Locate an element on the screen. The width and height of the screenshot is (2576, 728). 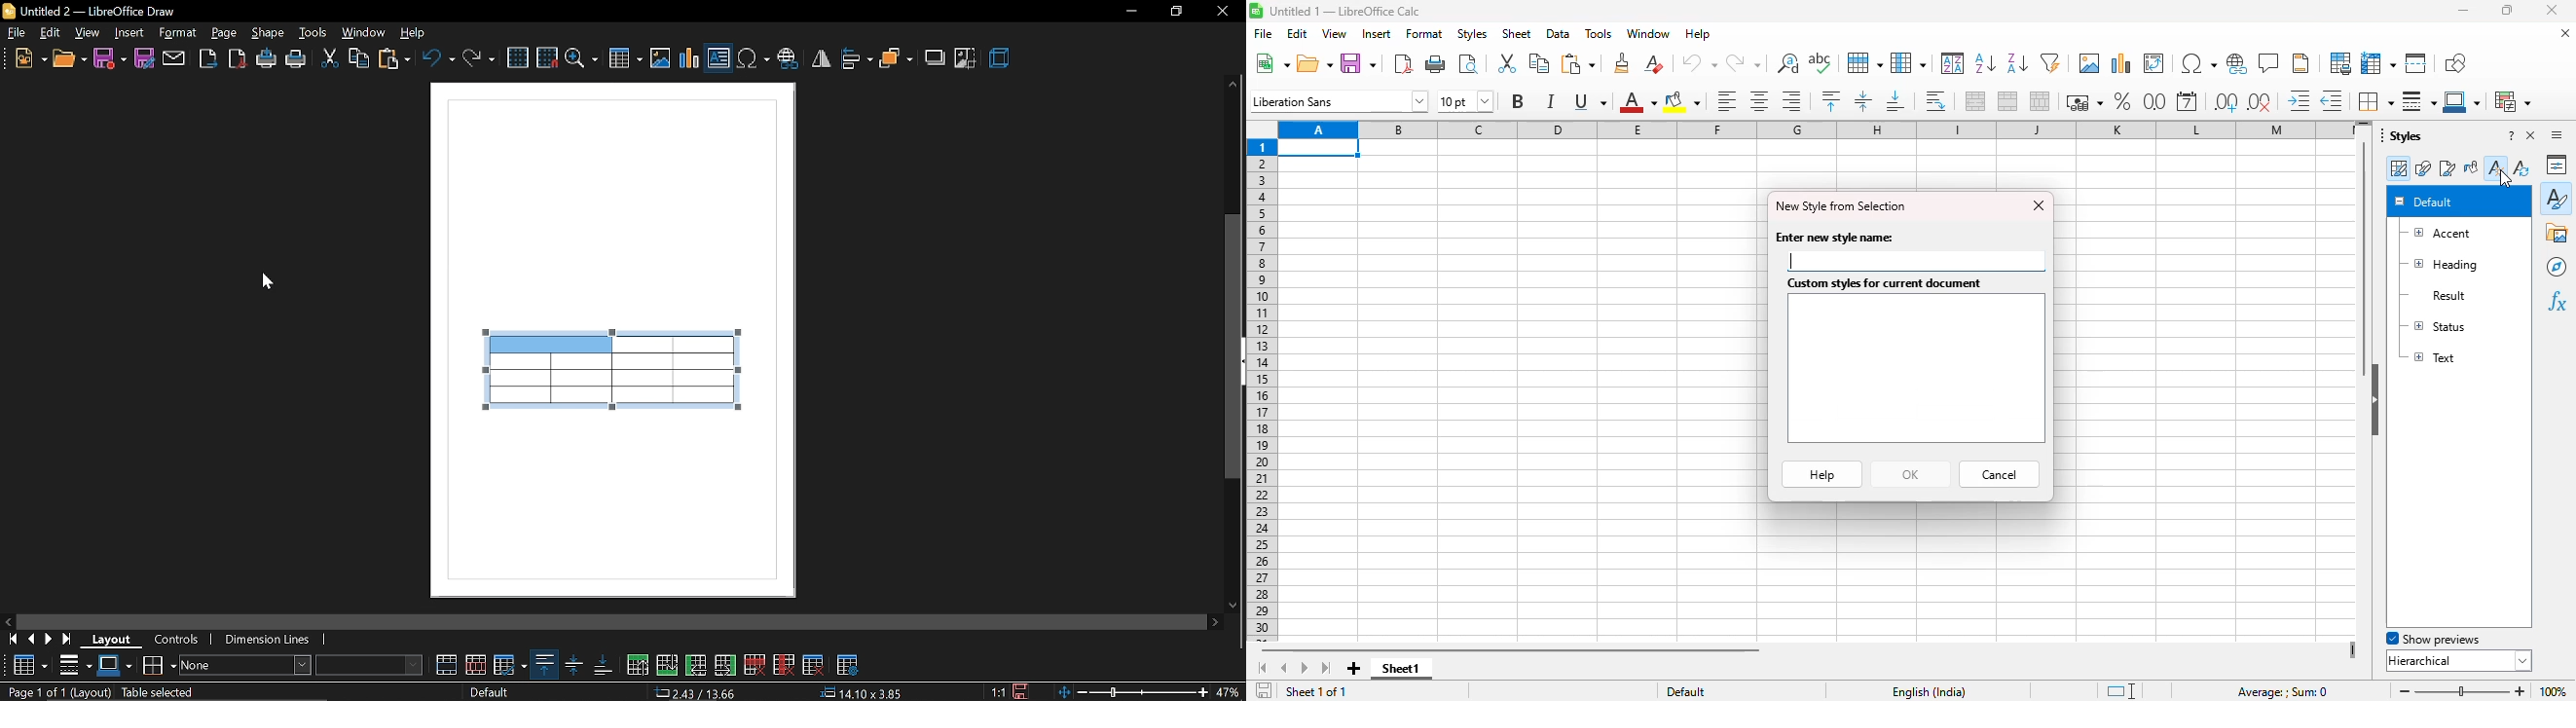
data is located at coordinates (1559, 34).